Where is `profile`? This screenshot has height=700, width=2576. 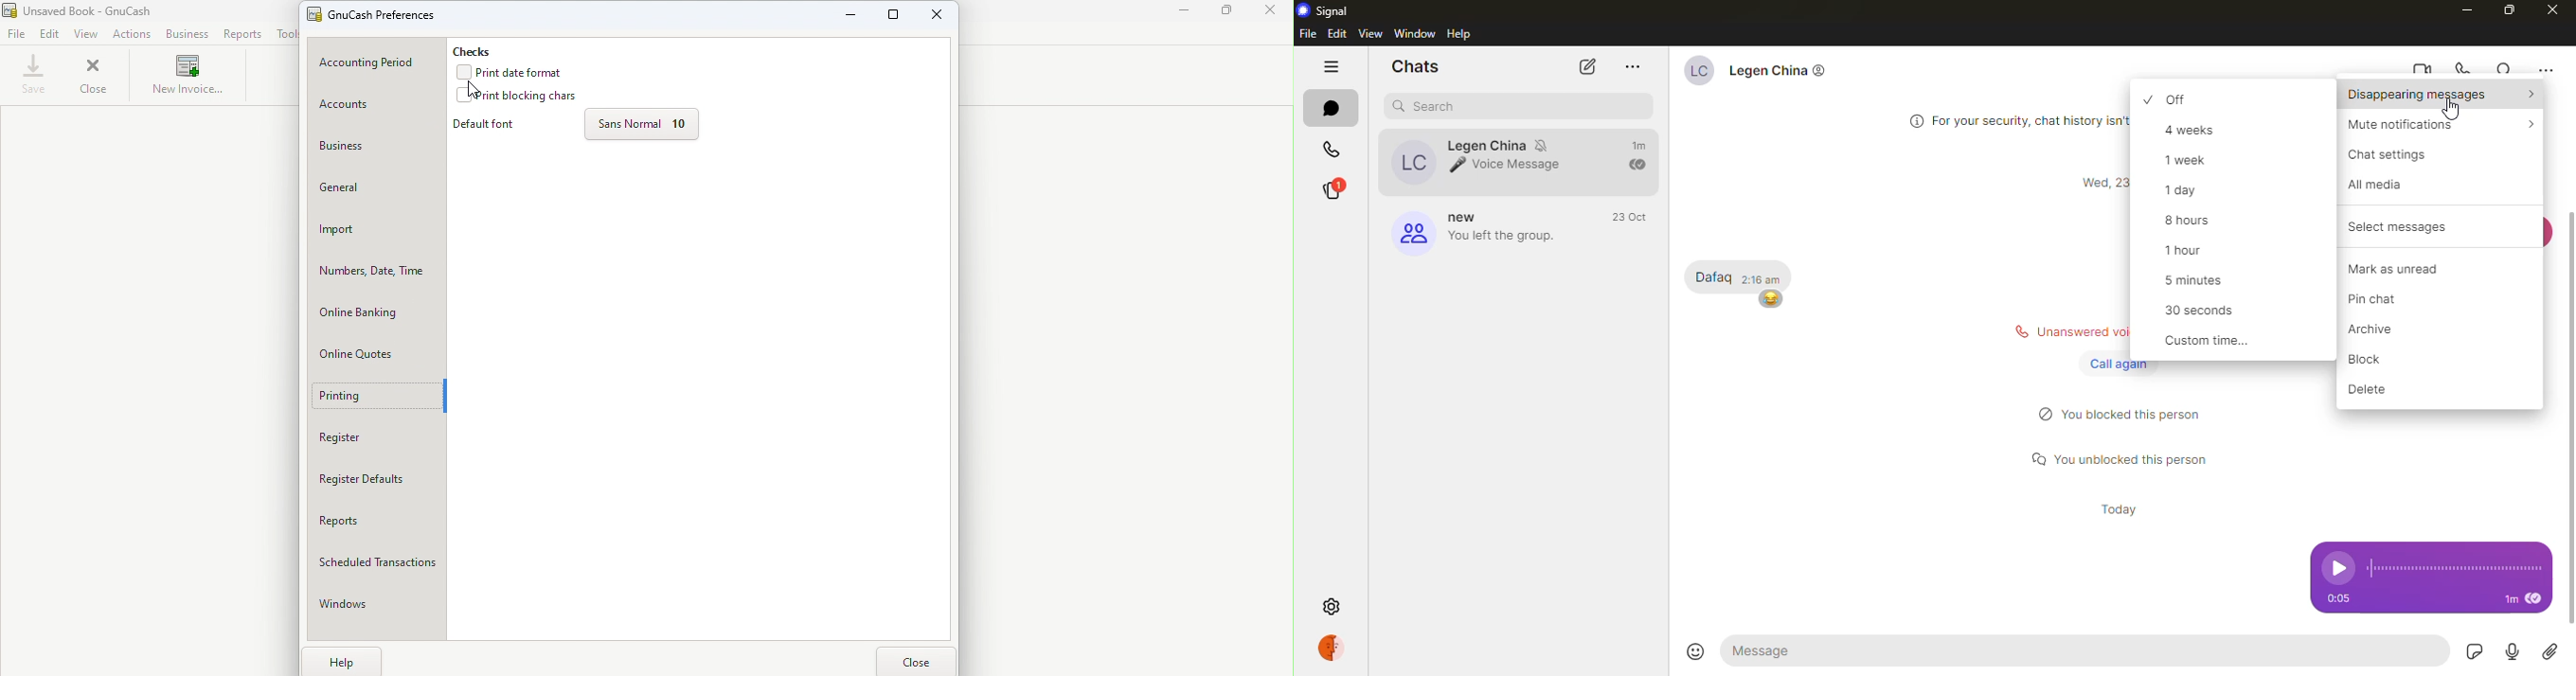
profile is located at coordinates (1337, 649).